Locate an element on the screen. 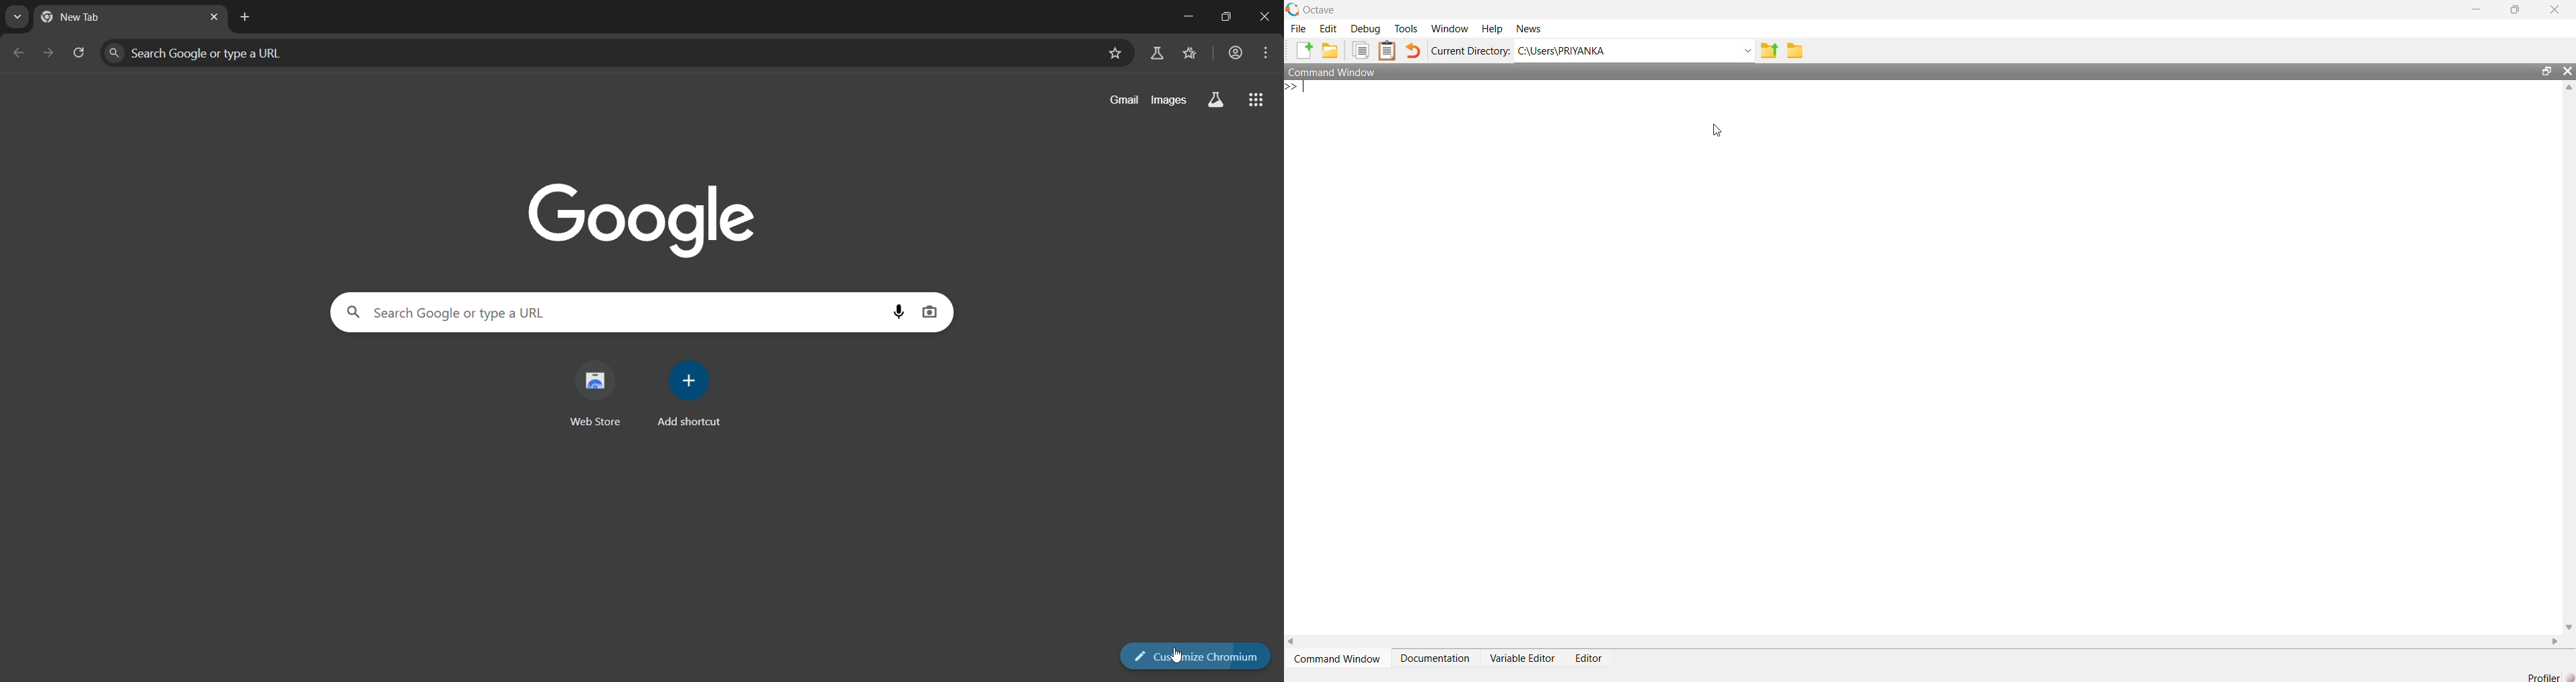 This screenshot has width=2576, height=700. Command Window is located at coordinates (1338, 658).